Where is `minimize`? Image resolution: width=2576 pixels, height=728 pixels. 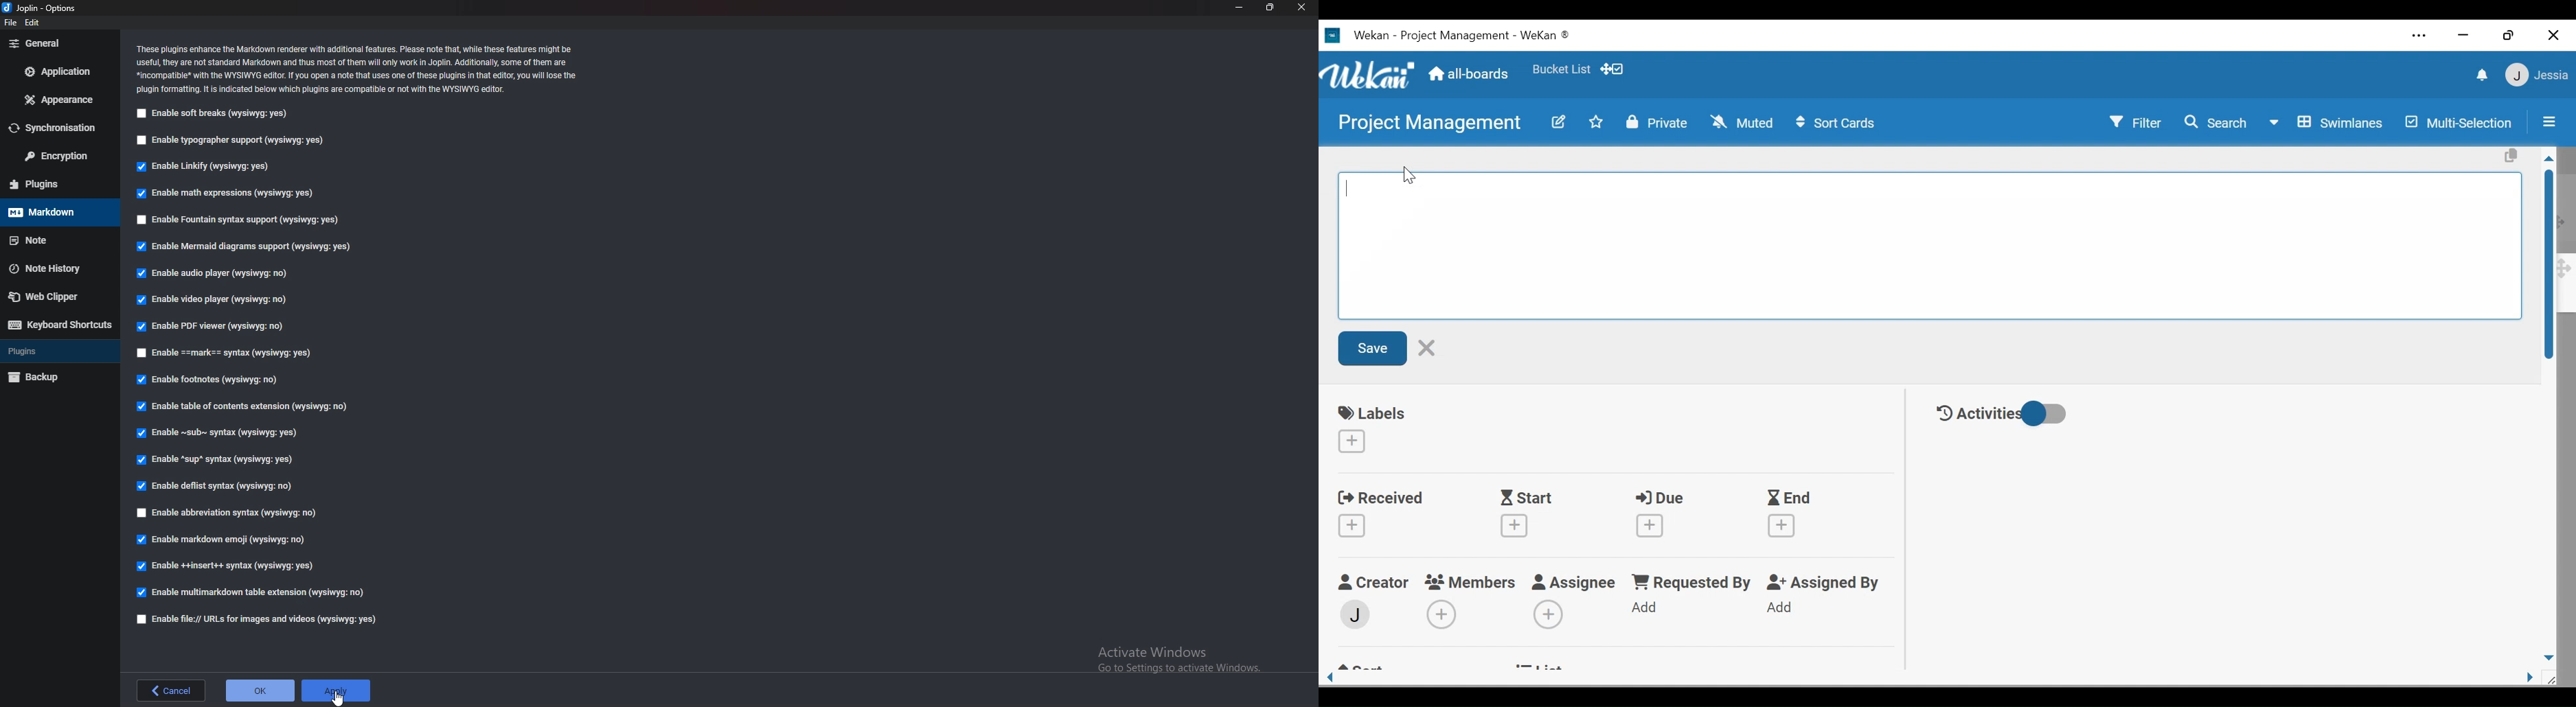
minimize is located at coordinates (1240, 7).